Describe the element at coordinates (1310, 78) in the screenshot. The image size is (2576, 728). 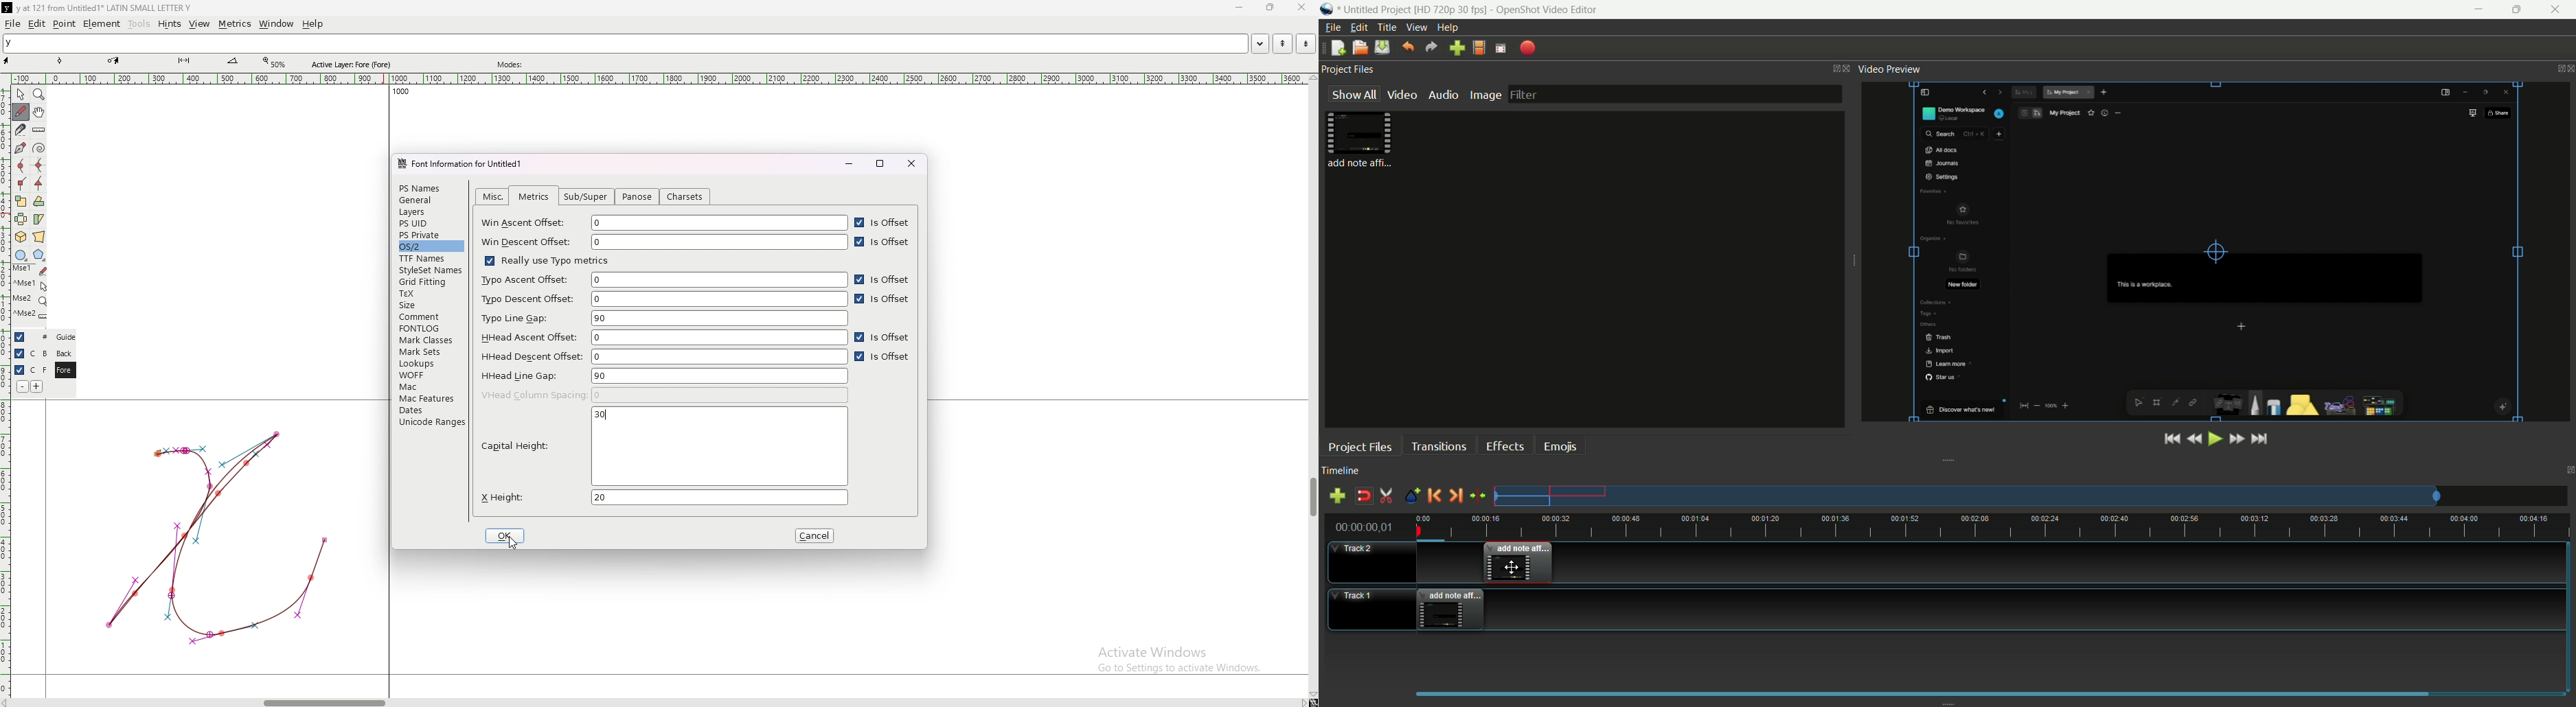
I see `scroll up` at that location.